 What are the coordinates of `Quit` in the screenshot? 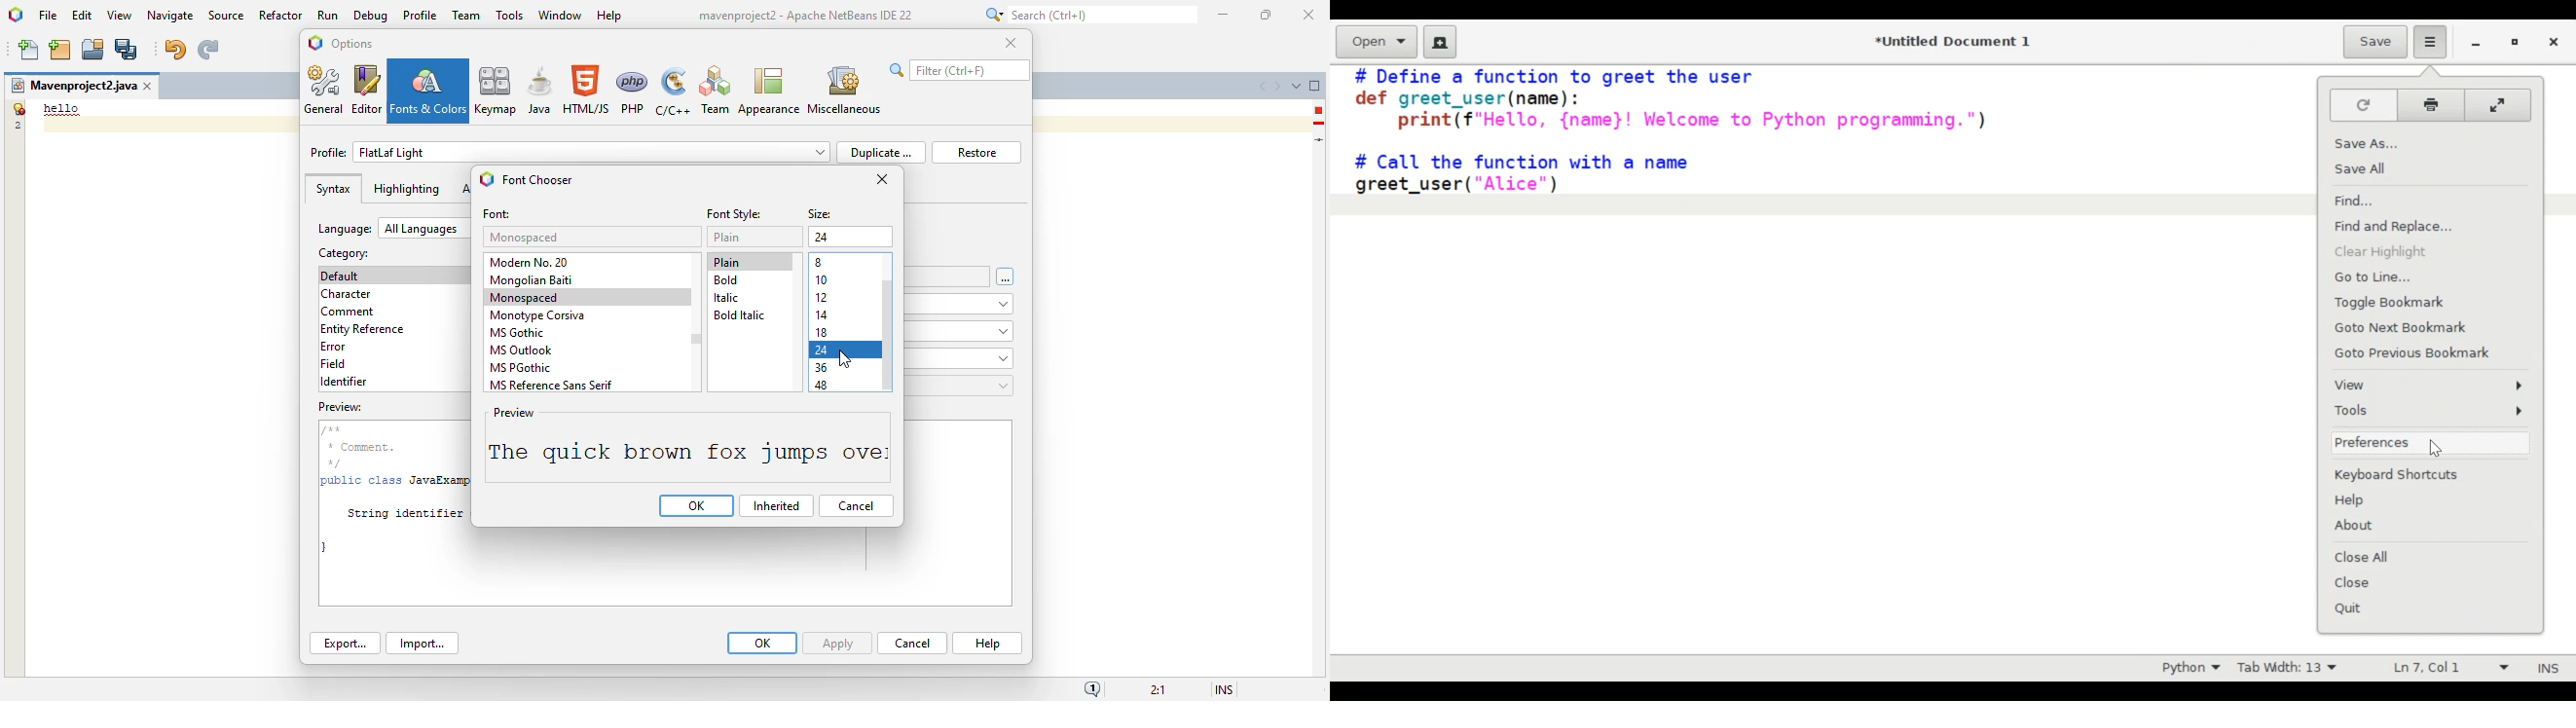 It's located at (2410, 608).